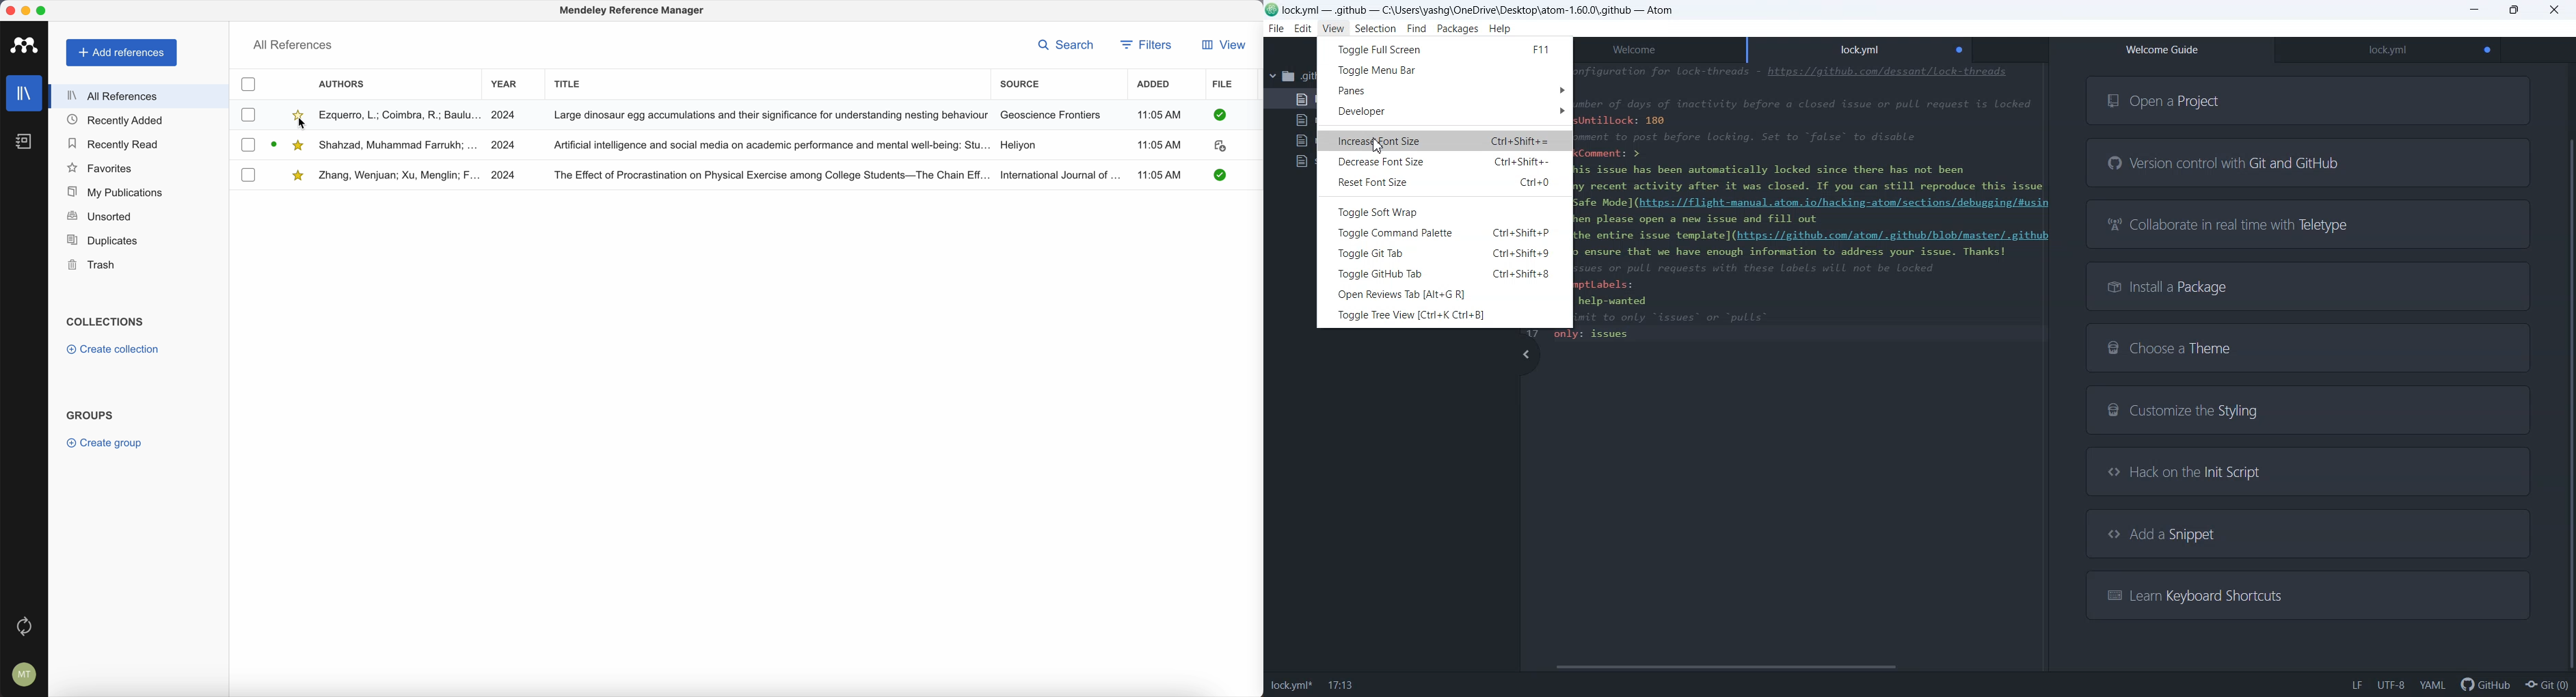  Describe the element at coordinates (400, 144) in the screenshot. I see `Shahzad, Muhammad Farrukh;...` at that location.